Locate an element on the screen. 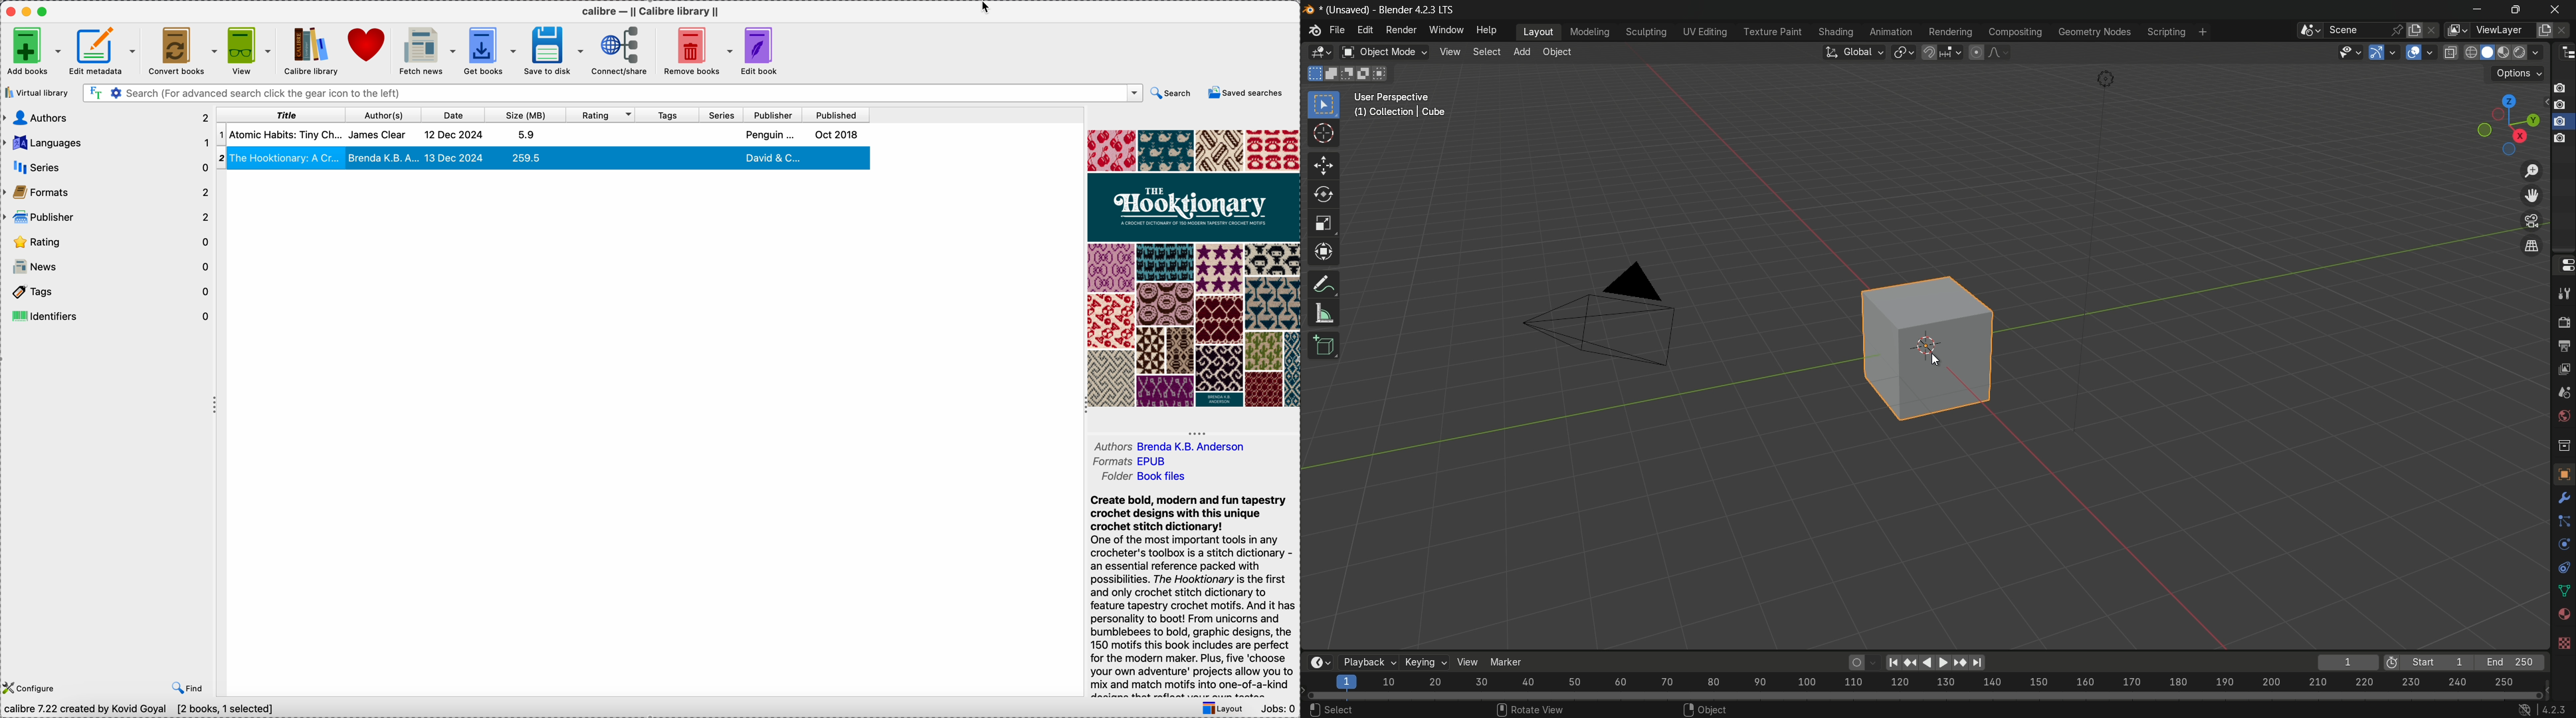 The image size is (2576, 728). uv editing menu is located at coordinates (1702, 31).